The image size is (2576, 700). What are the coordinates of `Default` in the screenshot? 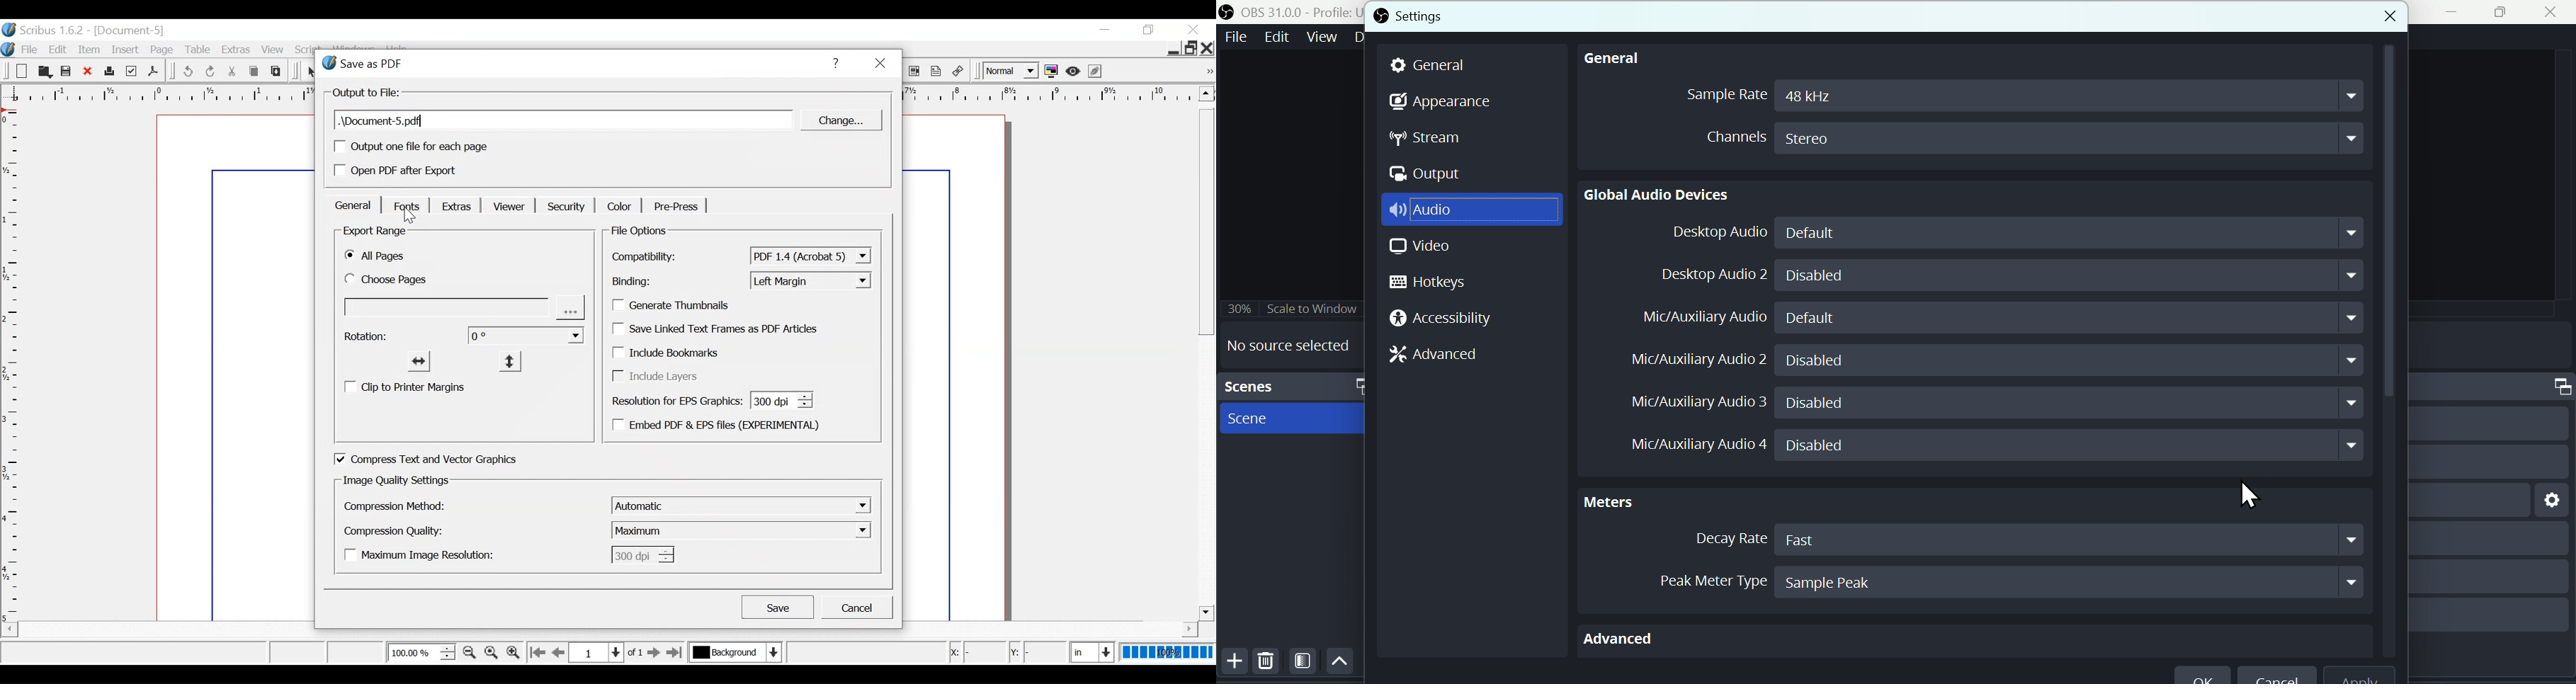 It's located at (2074, 234).